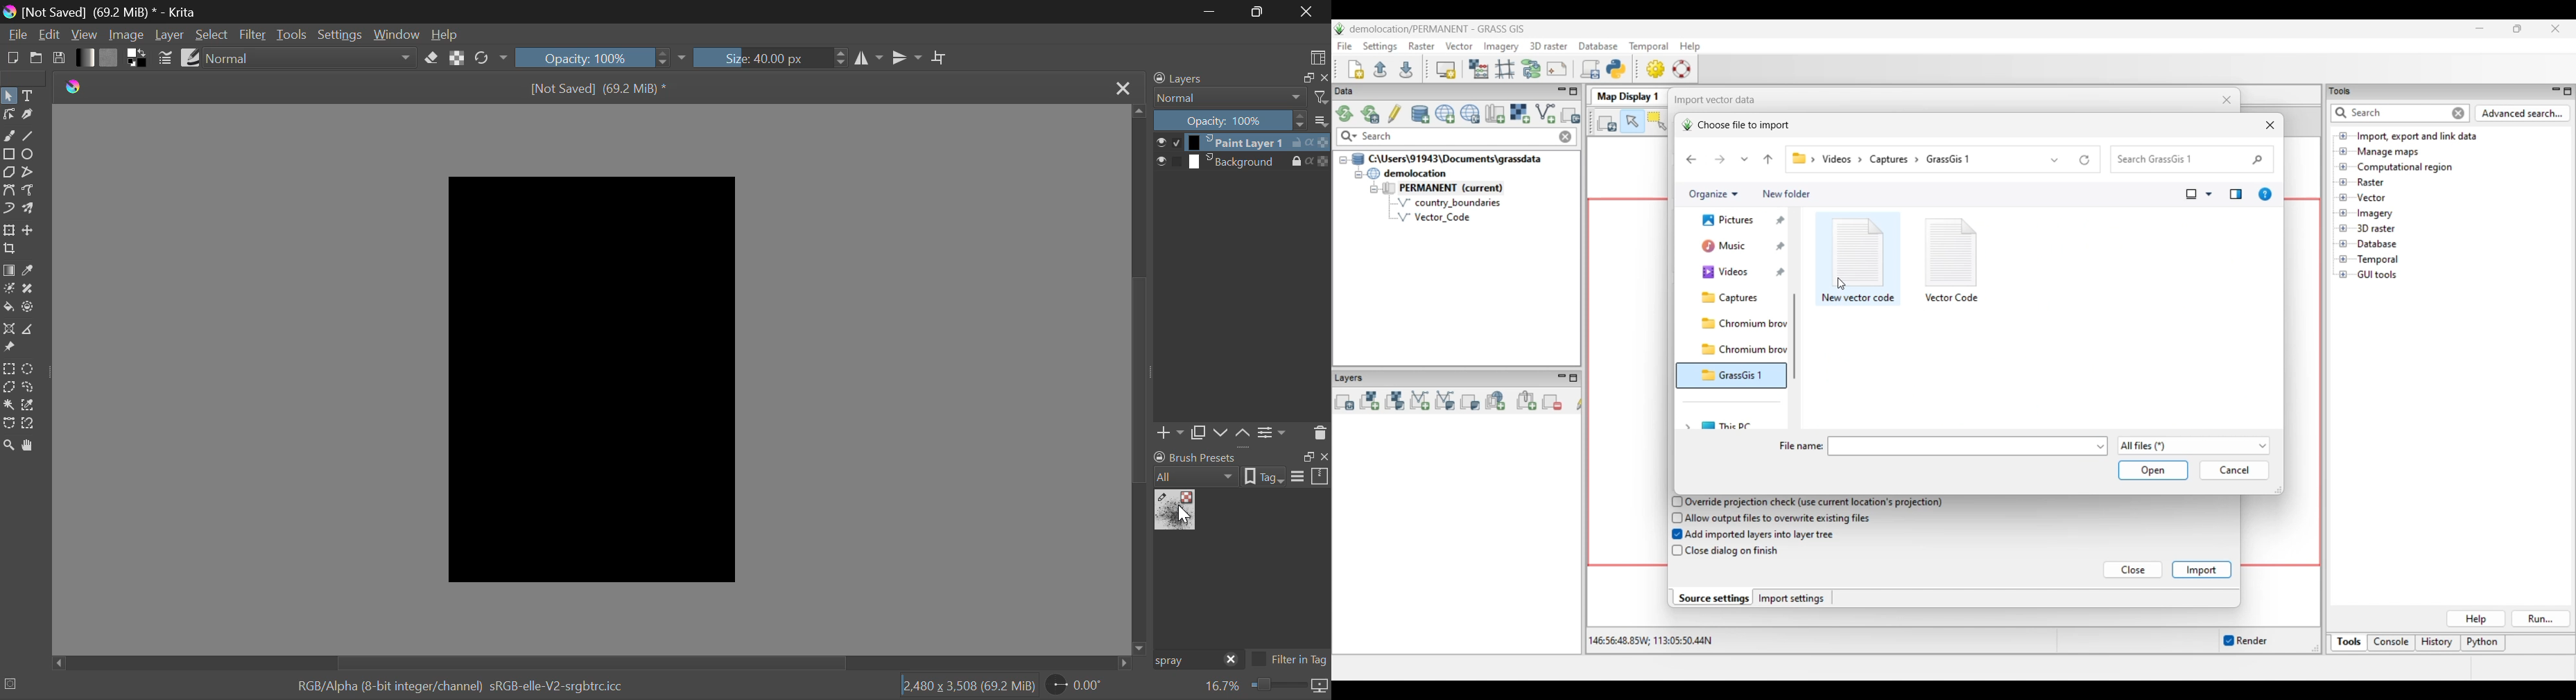 The width and height of the screenshot is (2576, 700). Describe the element at coordinates (9, 386) in the screenshot. I see `Polygon Selection` at that location.